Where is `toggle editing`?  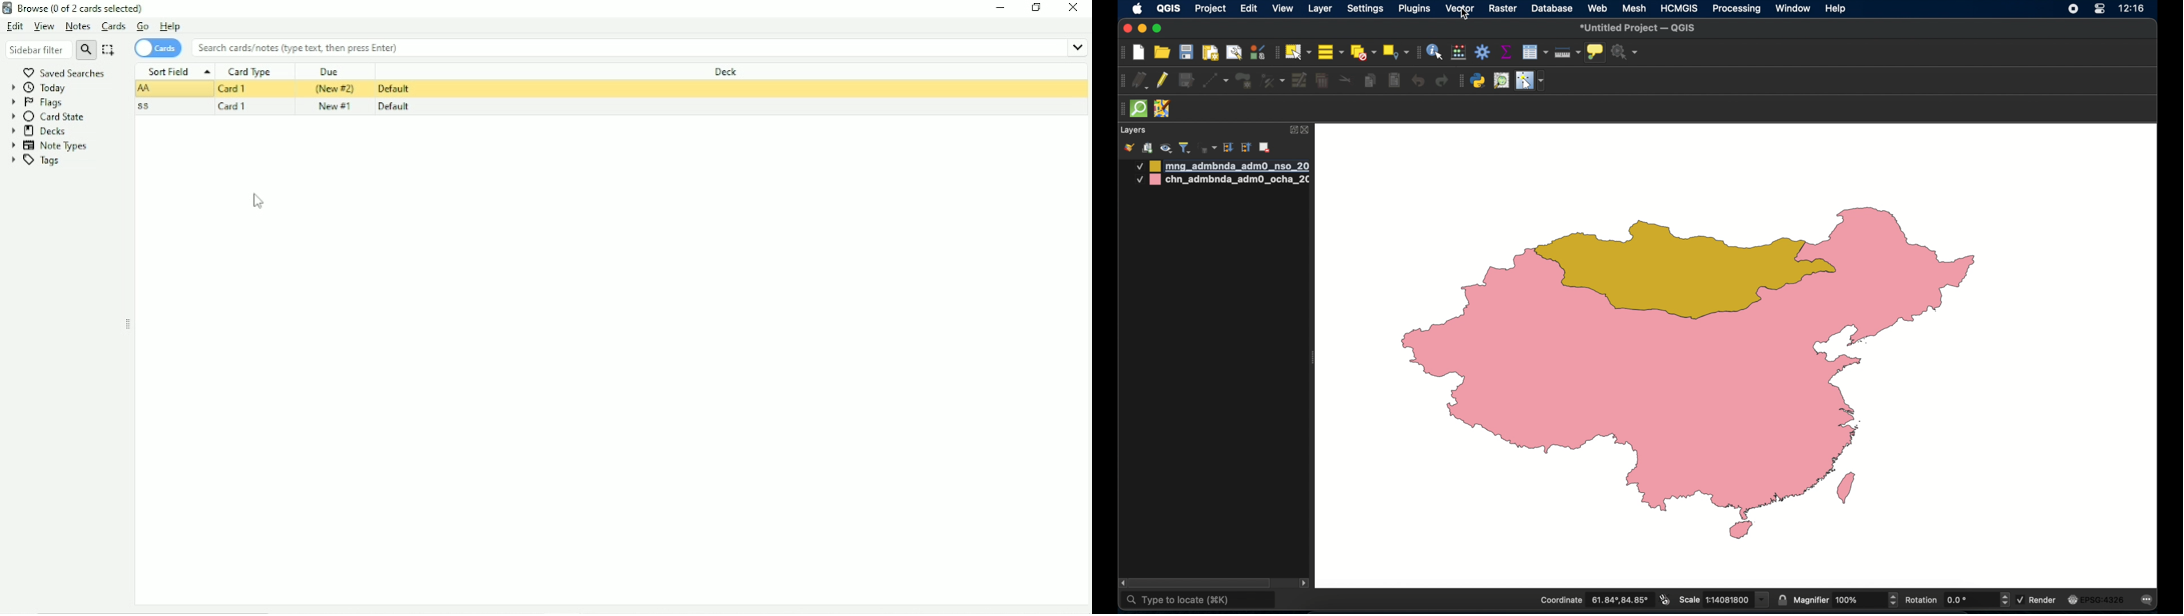 toggle editing is located at coordinates (1163, 81).